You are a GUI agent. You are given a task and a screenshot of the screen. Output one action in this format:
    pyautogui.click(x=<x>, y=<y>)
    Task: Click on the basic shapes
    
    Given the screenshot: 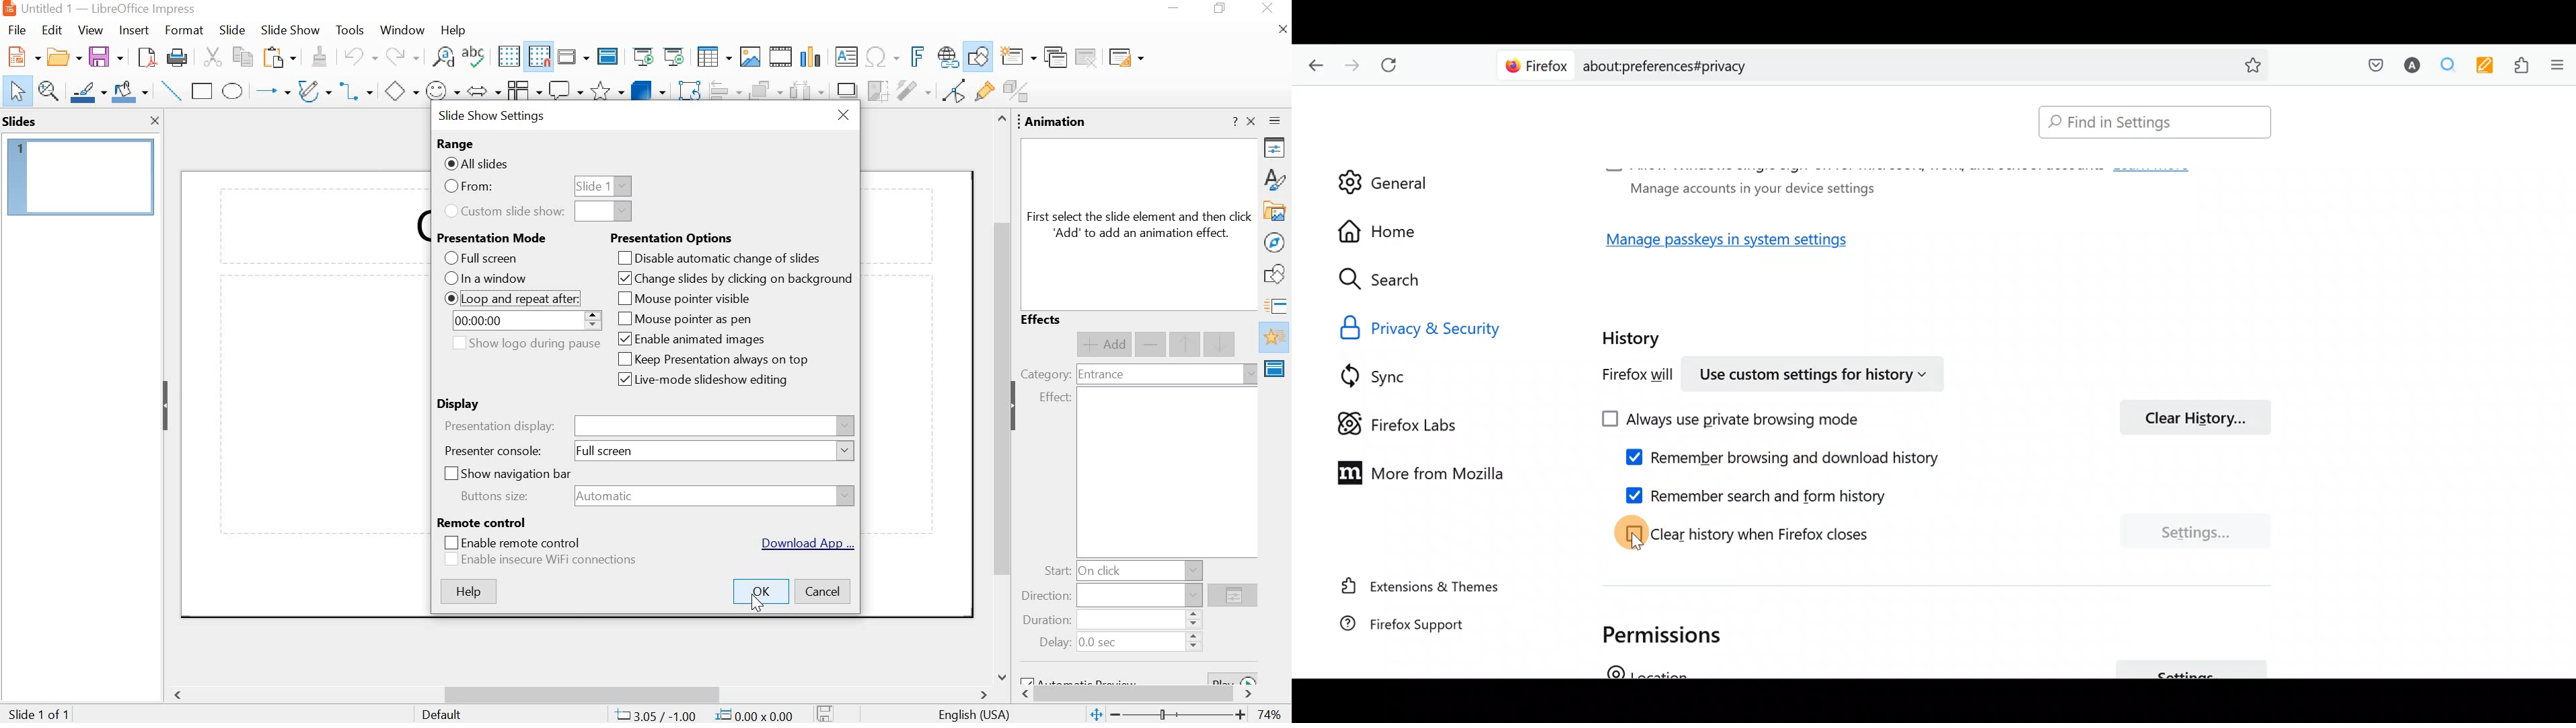 What is the action you would take?
    pyautogui.click(x=400, y=93)
    